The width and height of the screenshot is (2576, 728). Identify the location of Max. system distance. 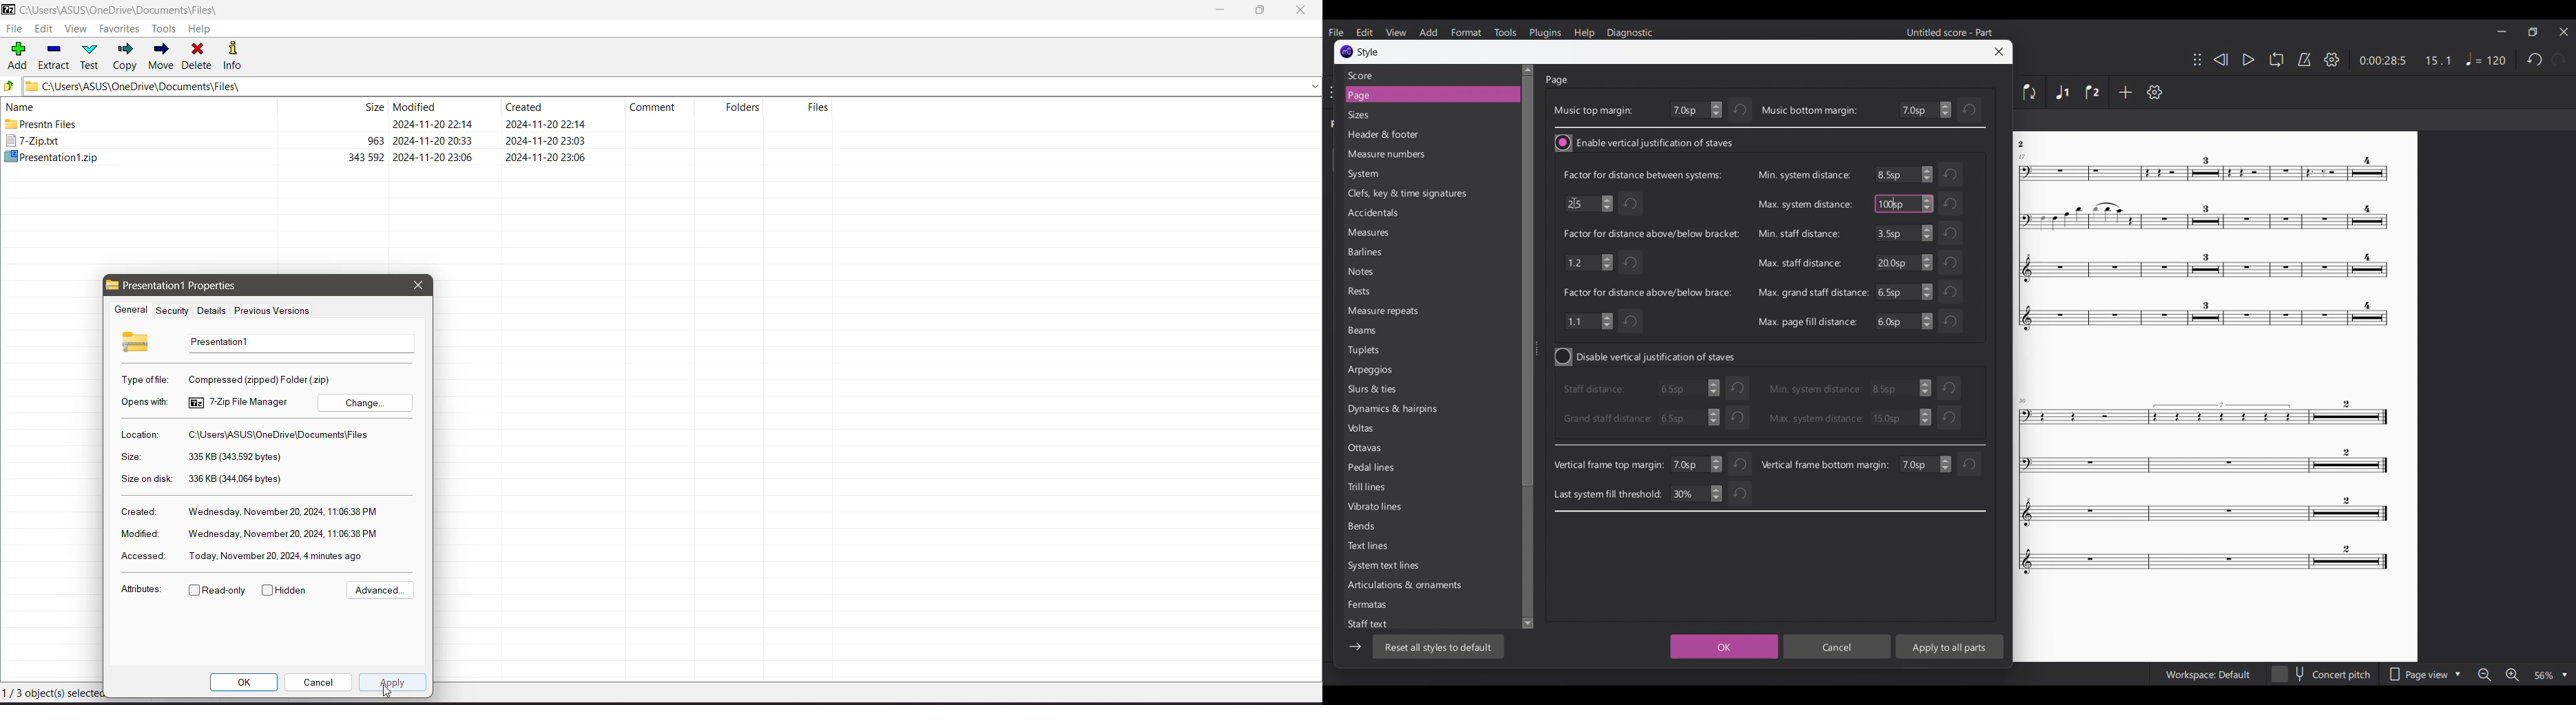
(1804, 206).